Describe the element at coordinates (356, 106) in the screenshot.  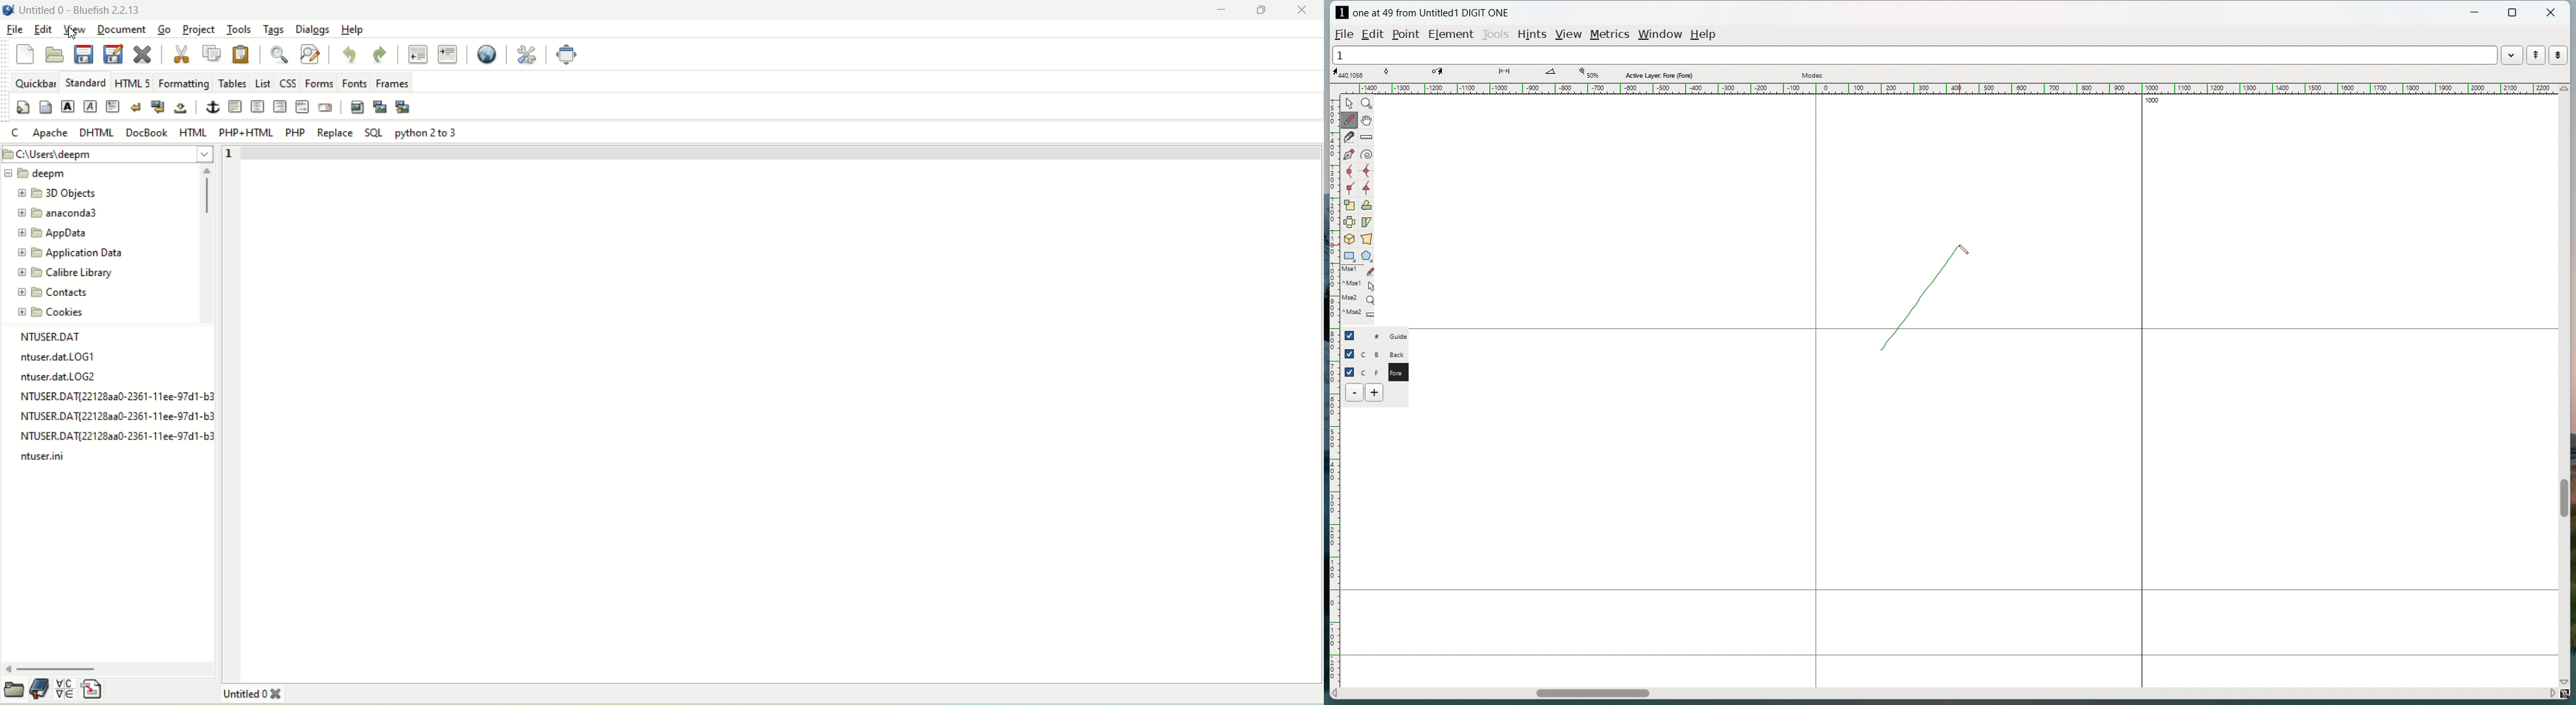
I see `insert images` at that location.